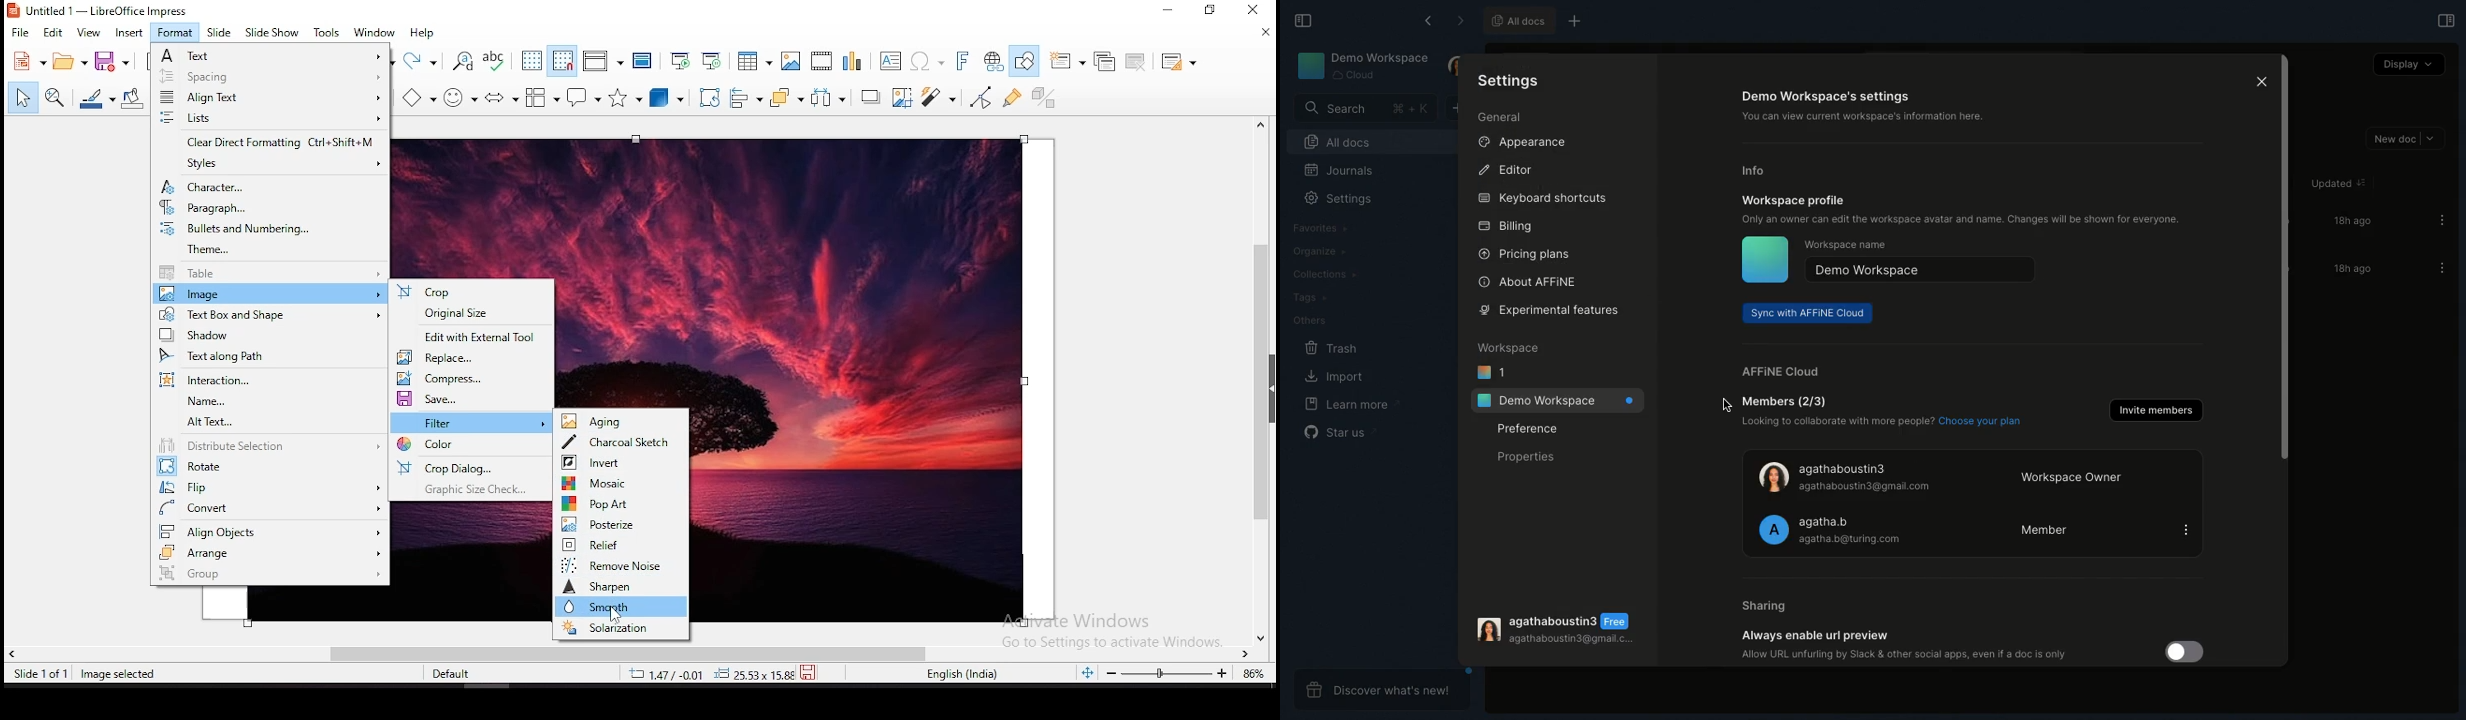 The height and width of the screenshot is (728, 2492). I want to click on slide, so click(220, 32).